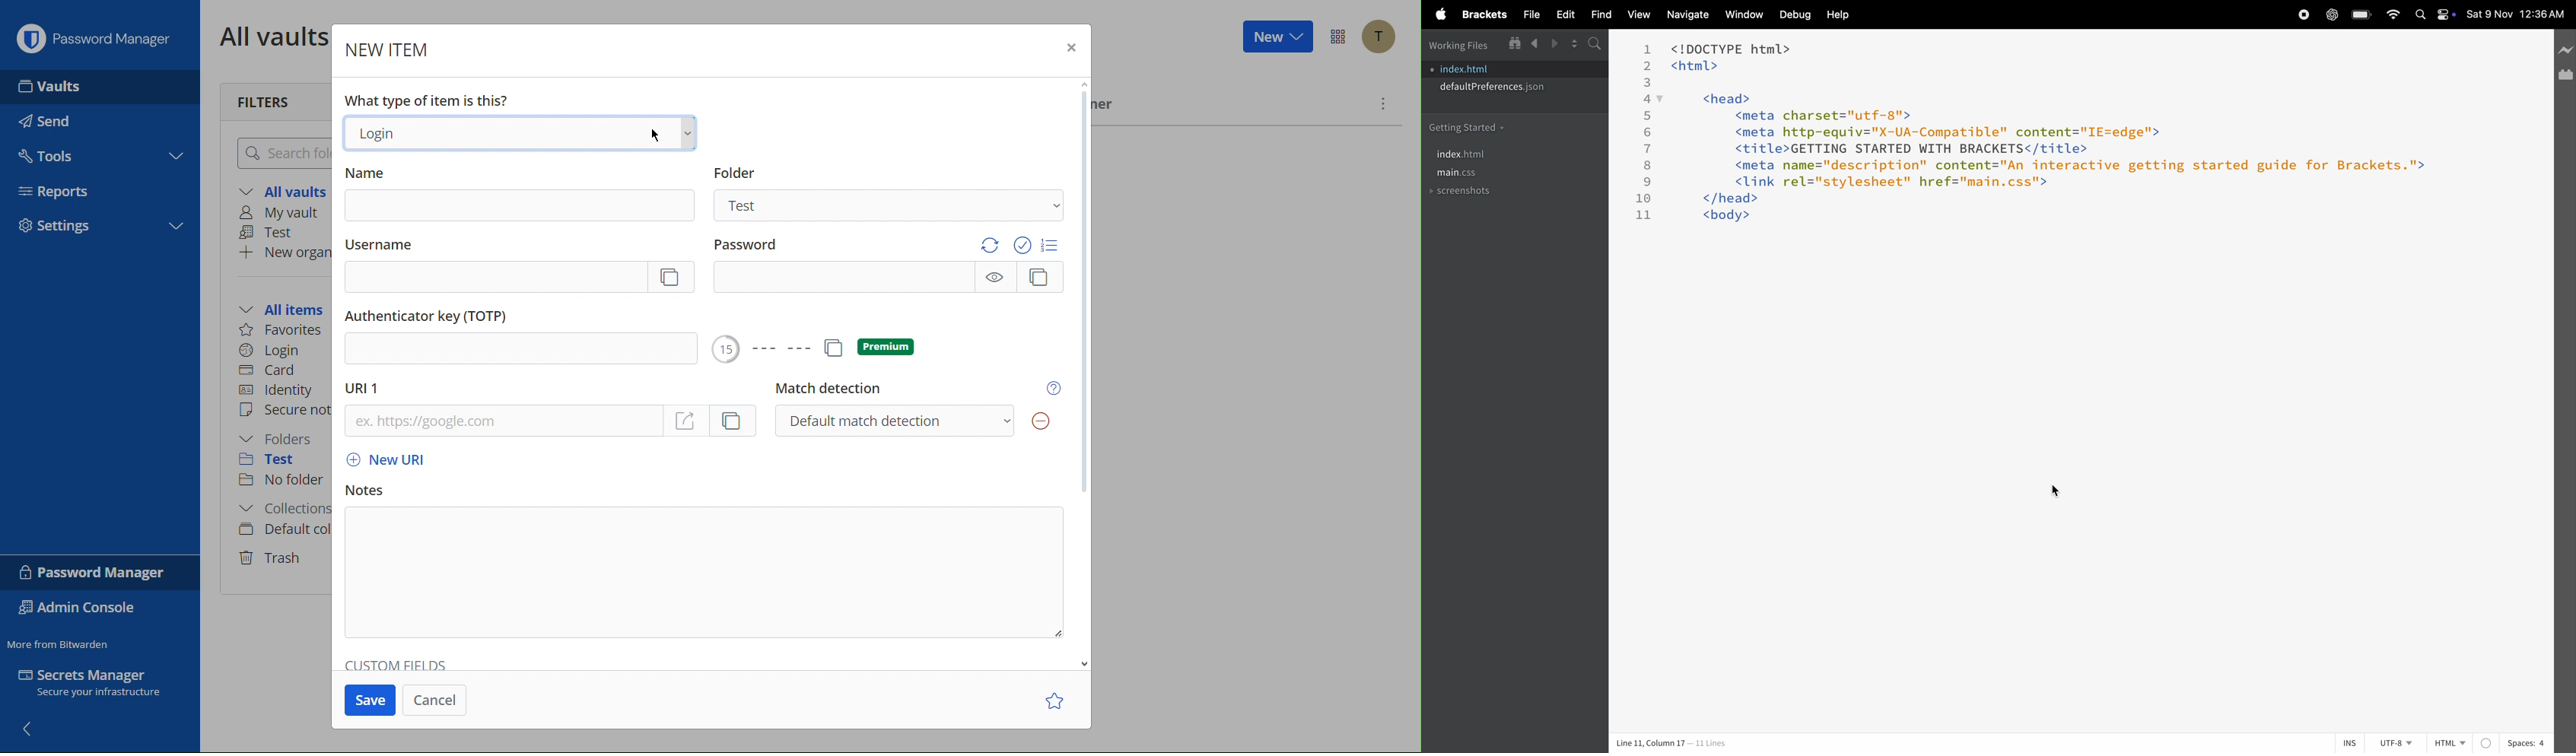 The image size is (2576, 756). I want to click on edit, so click(1564, 14).